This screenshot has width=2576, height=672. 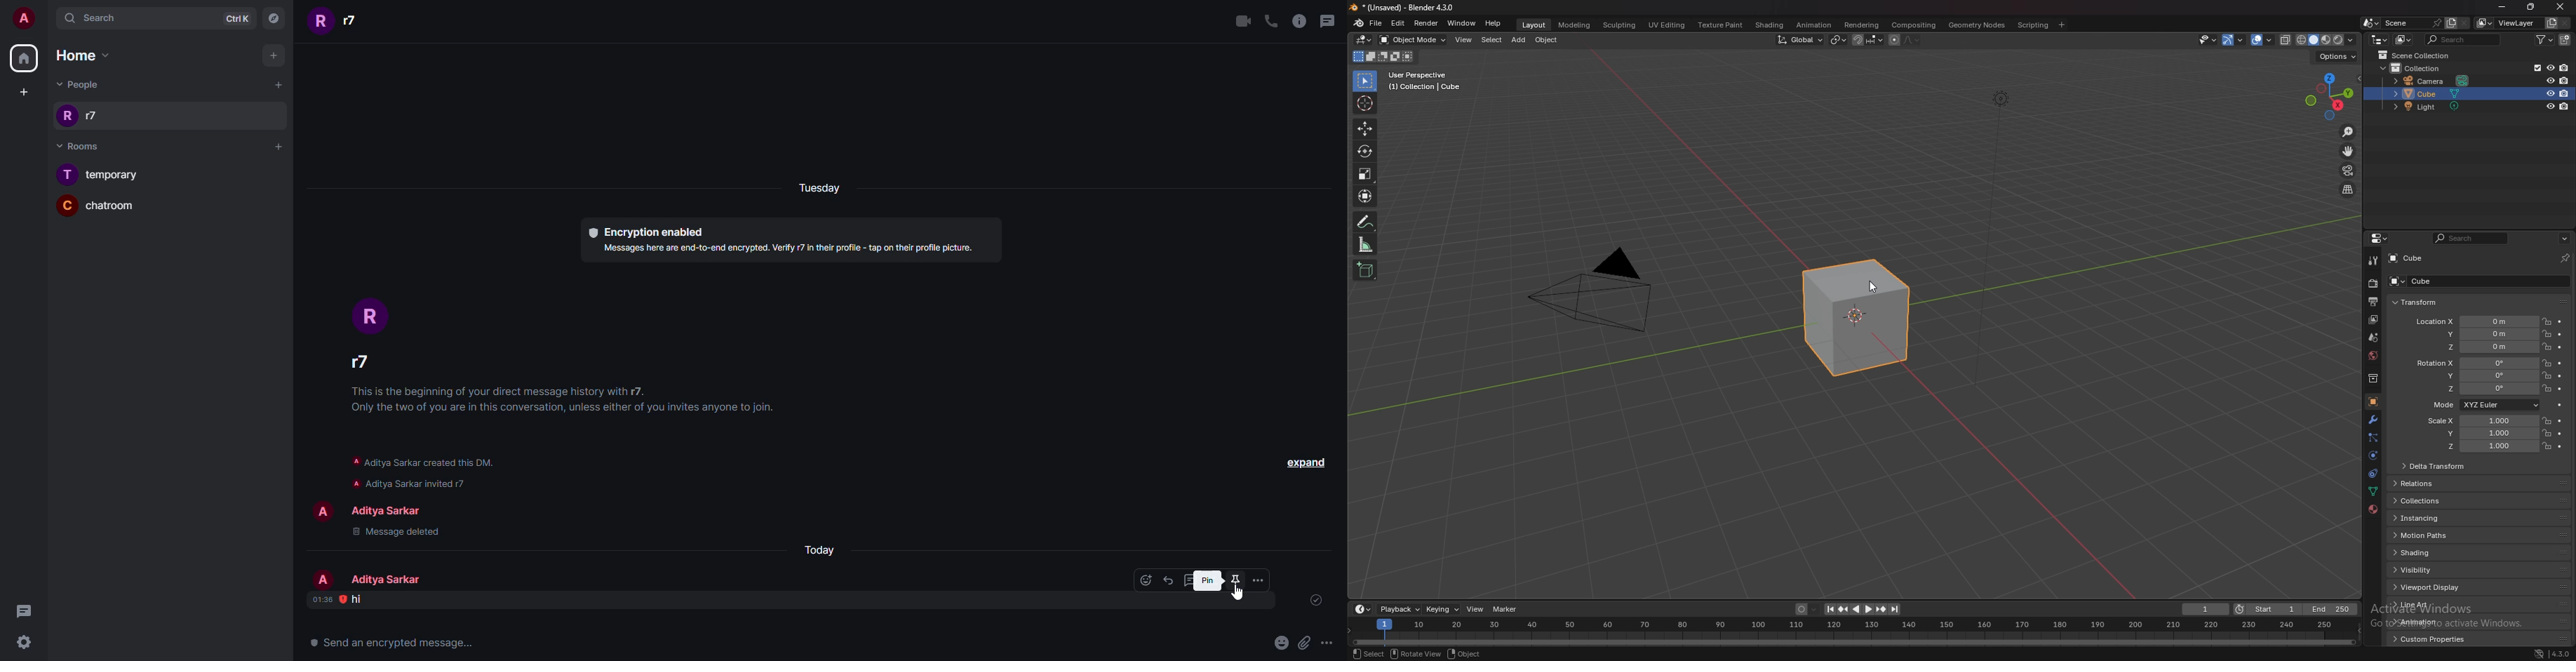 What do you see at coordinates (2546, 433) in the screenshot?
I see `lock` at bounding box center [2546, 433].